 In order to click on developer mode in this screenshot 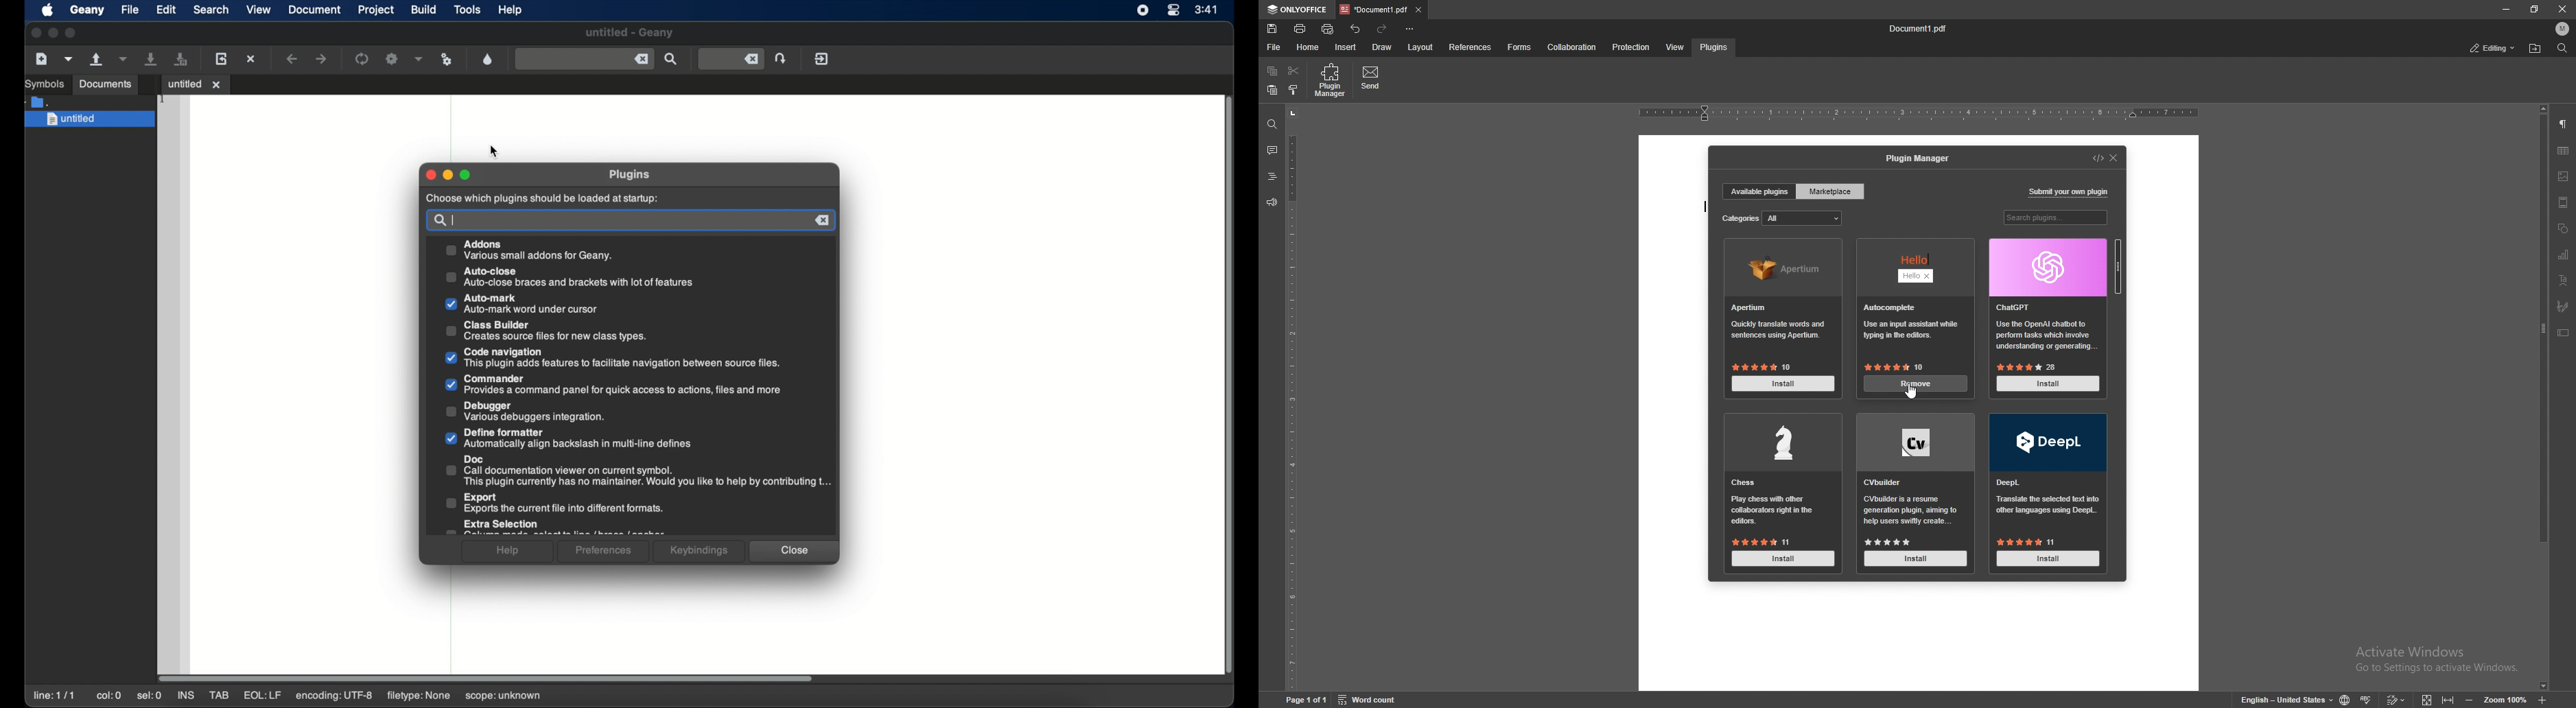, I will do `click(2096, 158)`.